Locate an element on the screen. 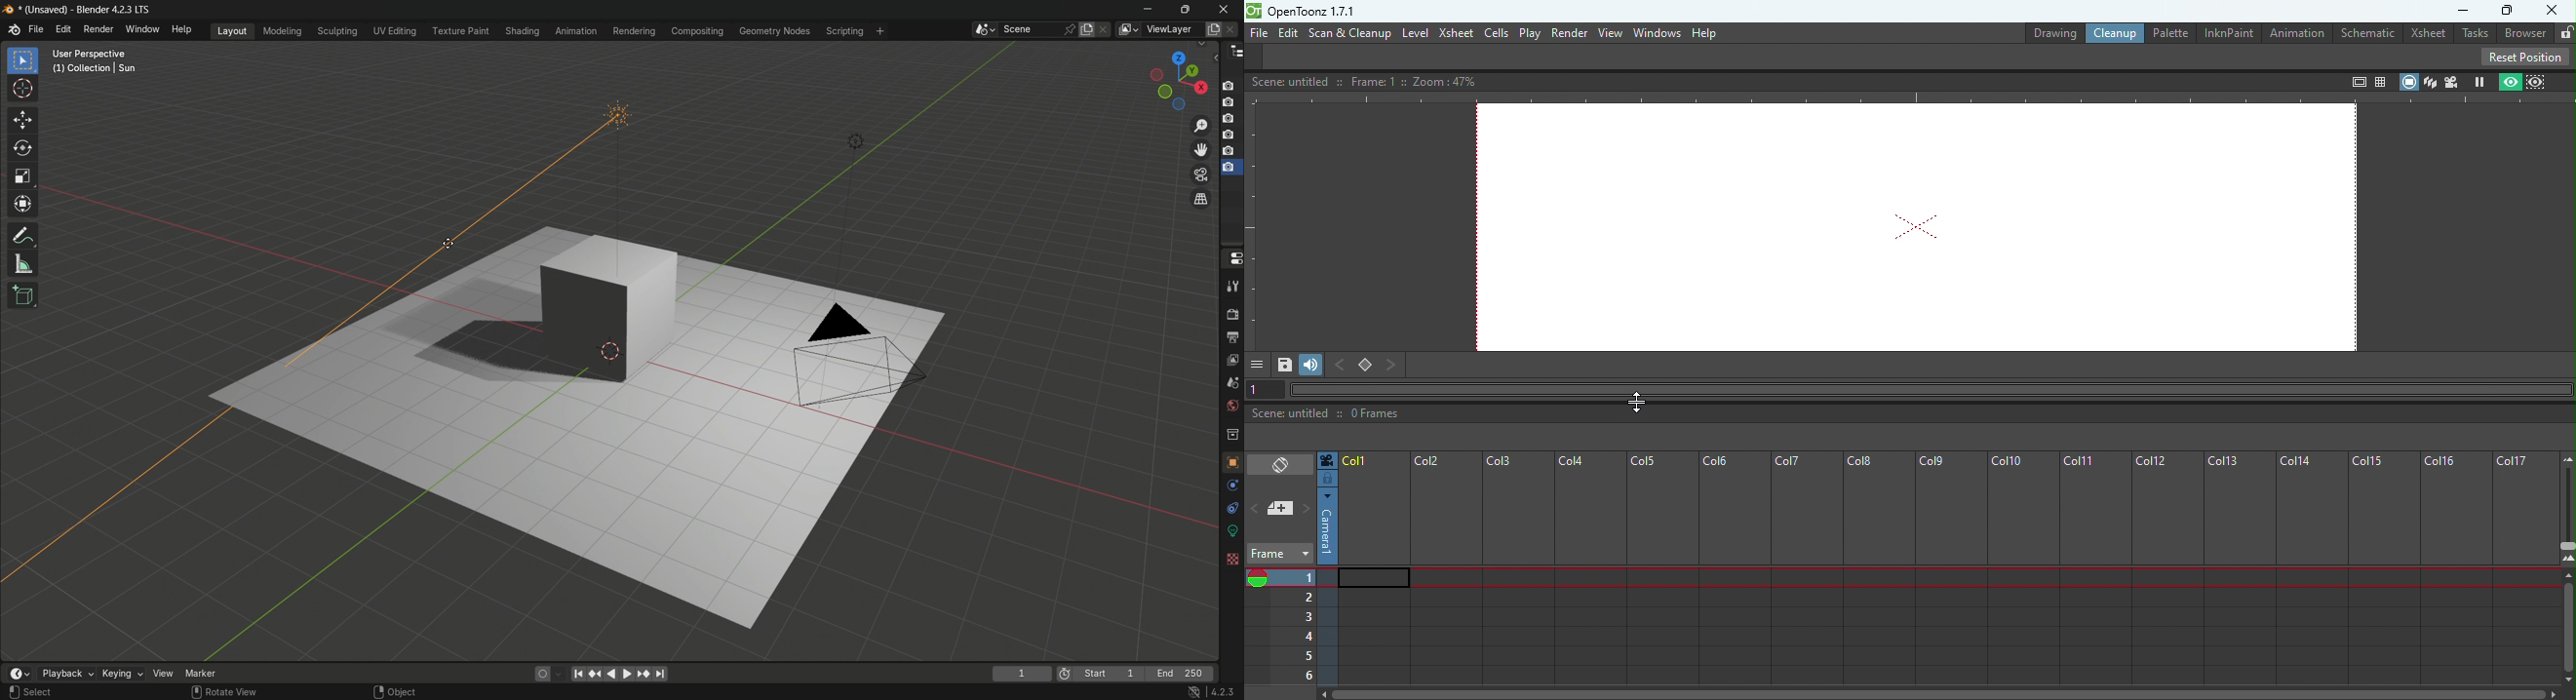  add workplace is located at coordinates (881, 31).